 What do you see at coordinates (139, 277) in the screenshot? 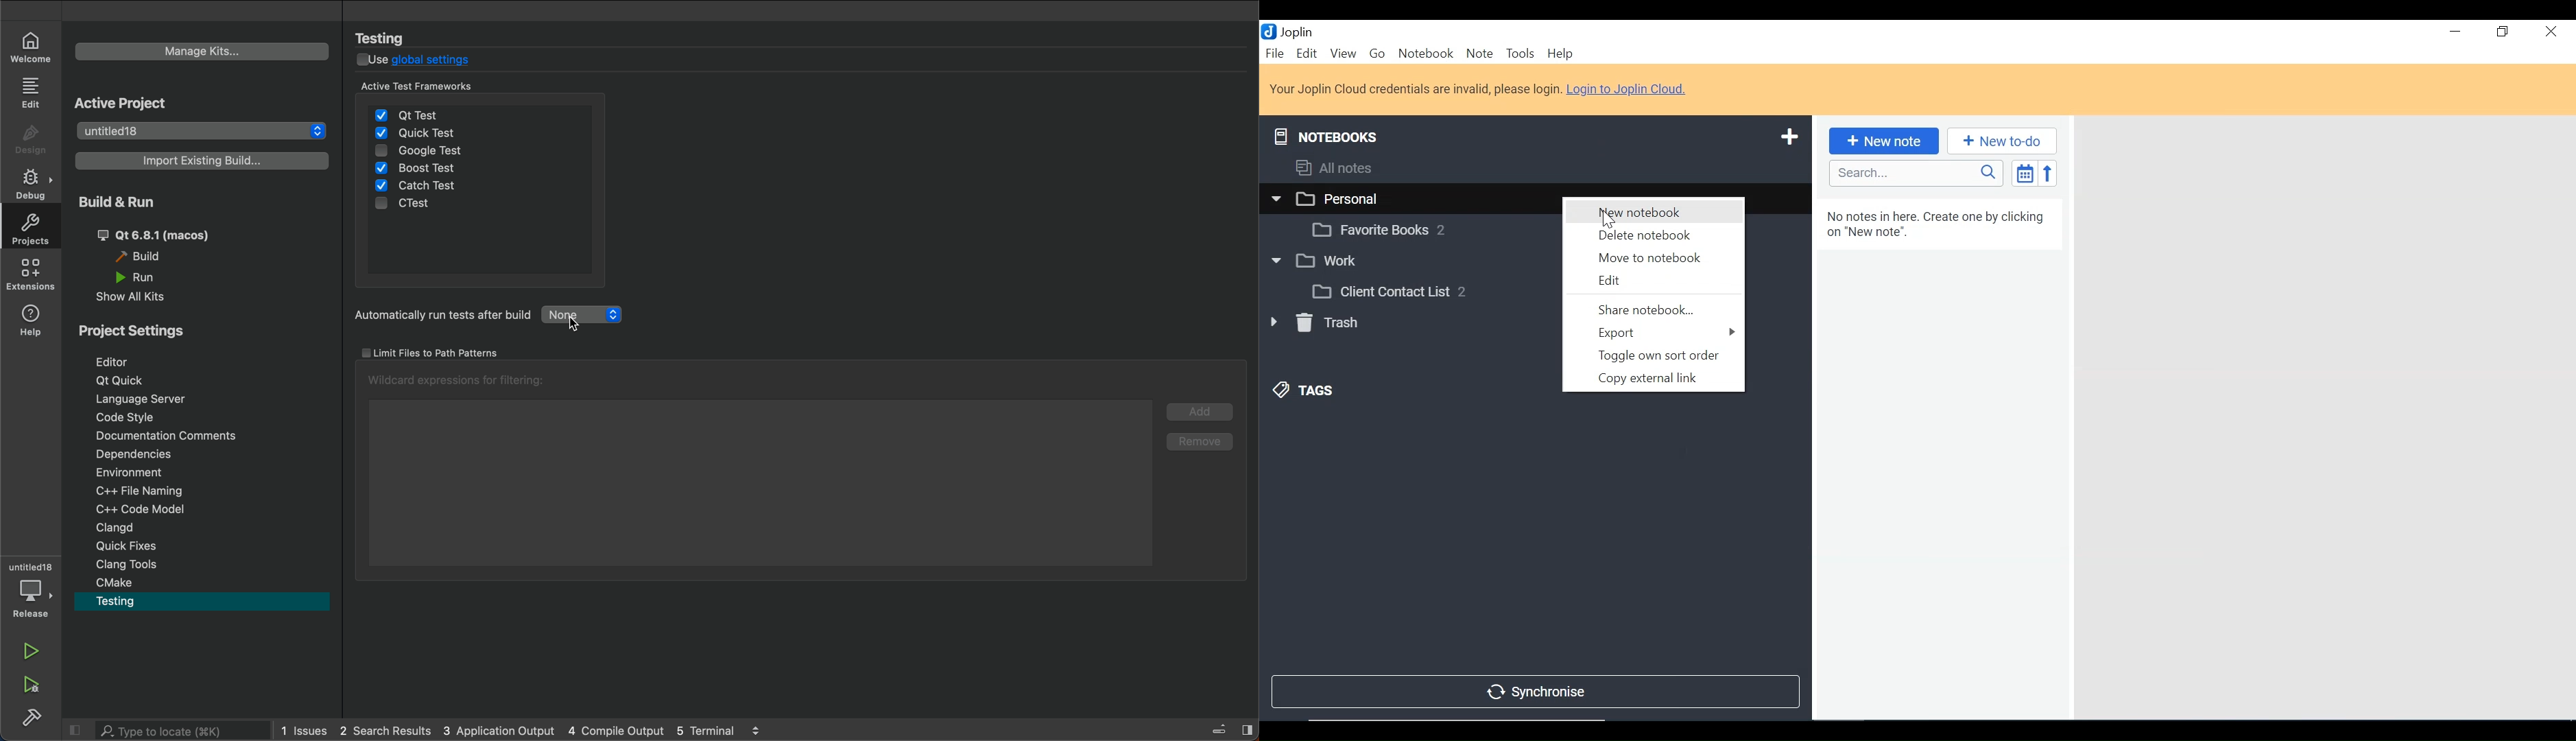
I see `run` at bounding box center [139, 277].